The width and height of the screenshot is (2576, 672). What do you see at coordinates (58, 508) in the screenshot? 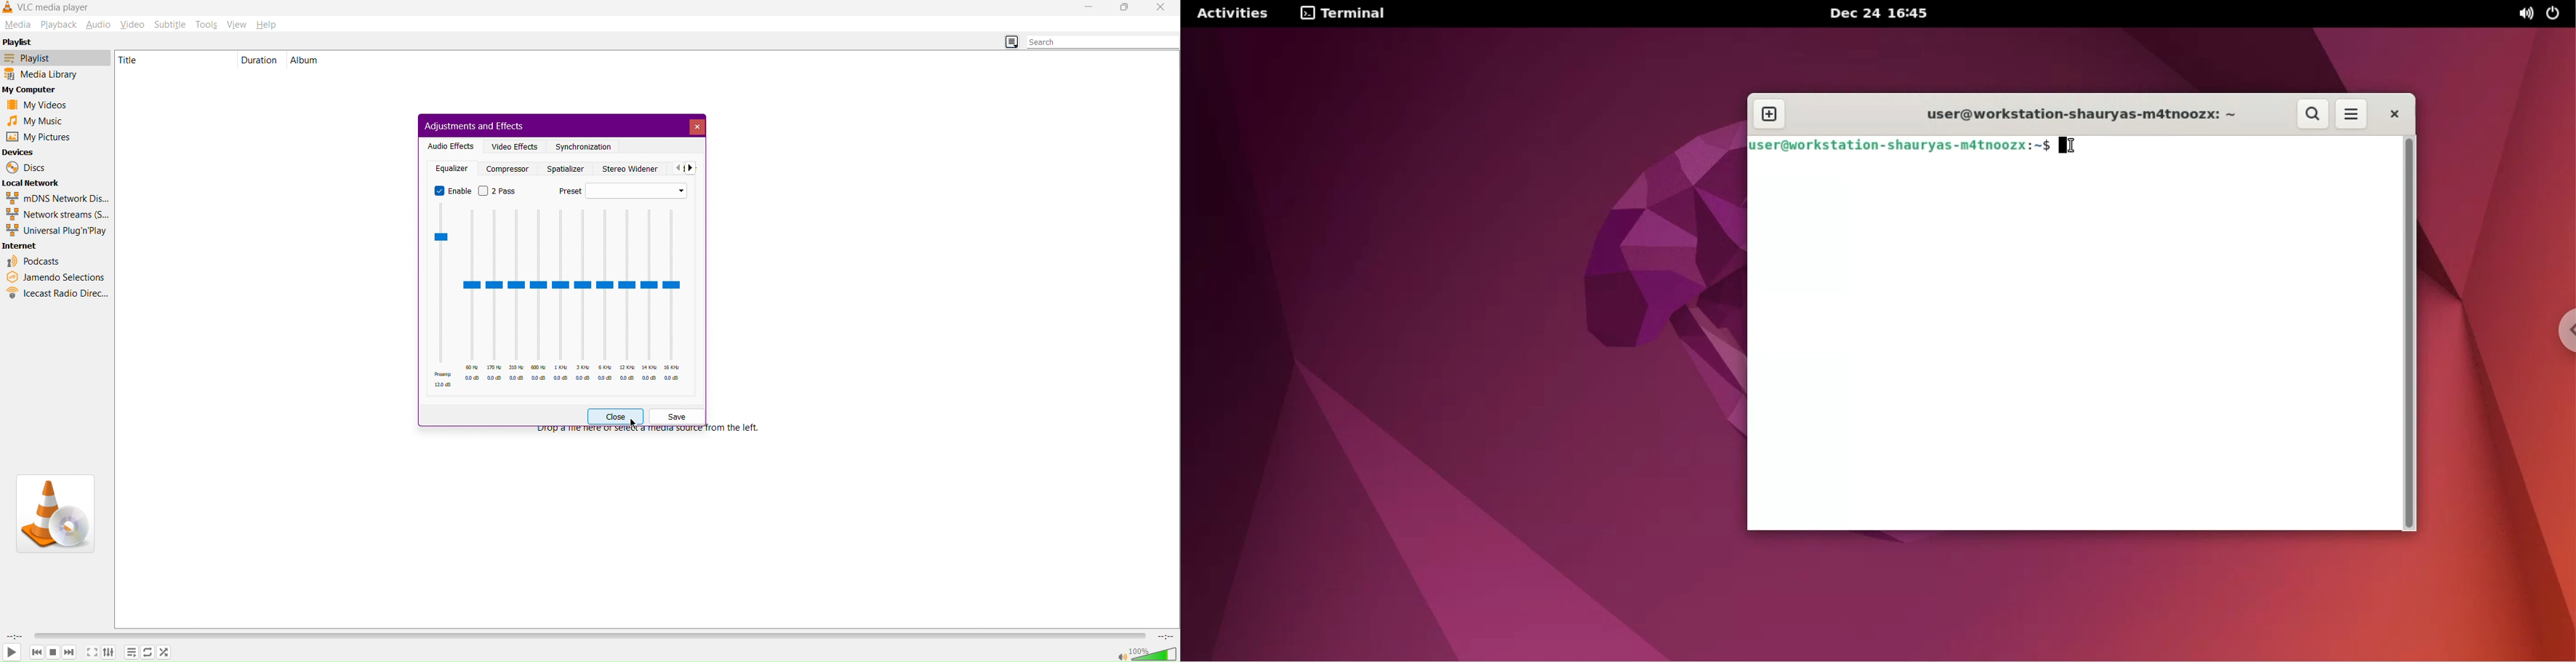
I see `VLC Logo` at bounding box center [58, 508].